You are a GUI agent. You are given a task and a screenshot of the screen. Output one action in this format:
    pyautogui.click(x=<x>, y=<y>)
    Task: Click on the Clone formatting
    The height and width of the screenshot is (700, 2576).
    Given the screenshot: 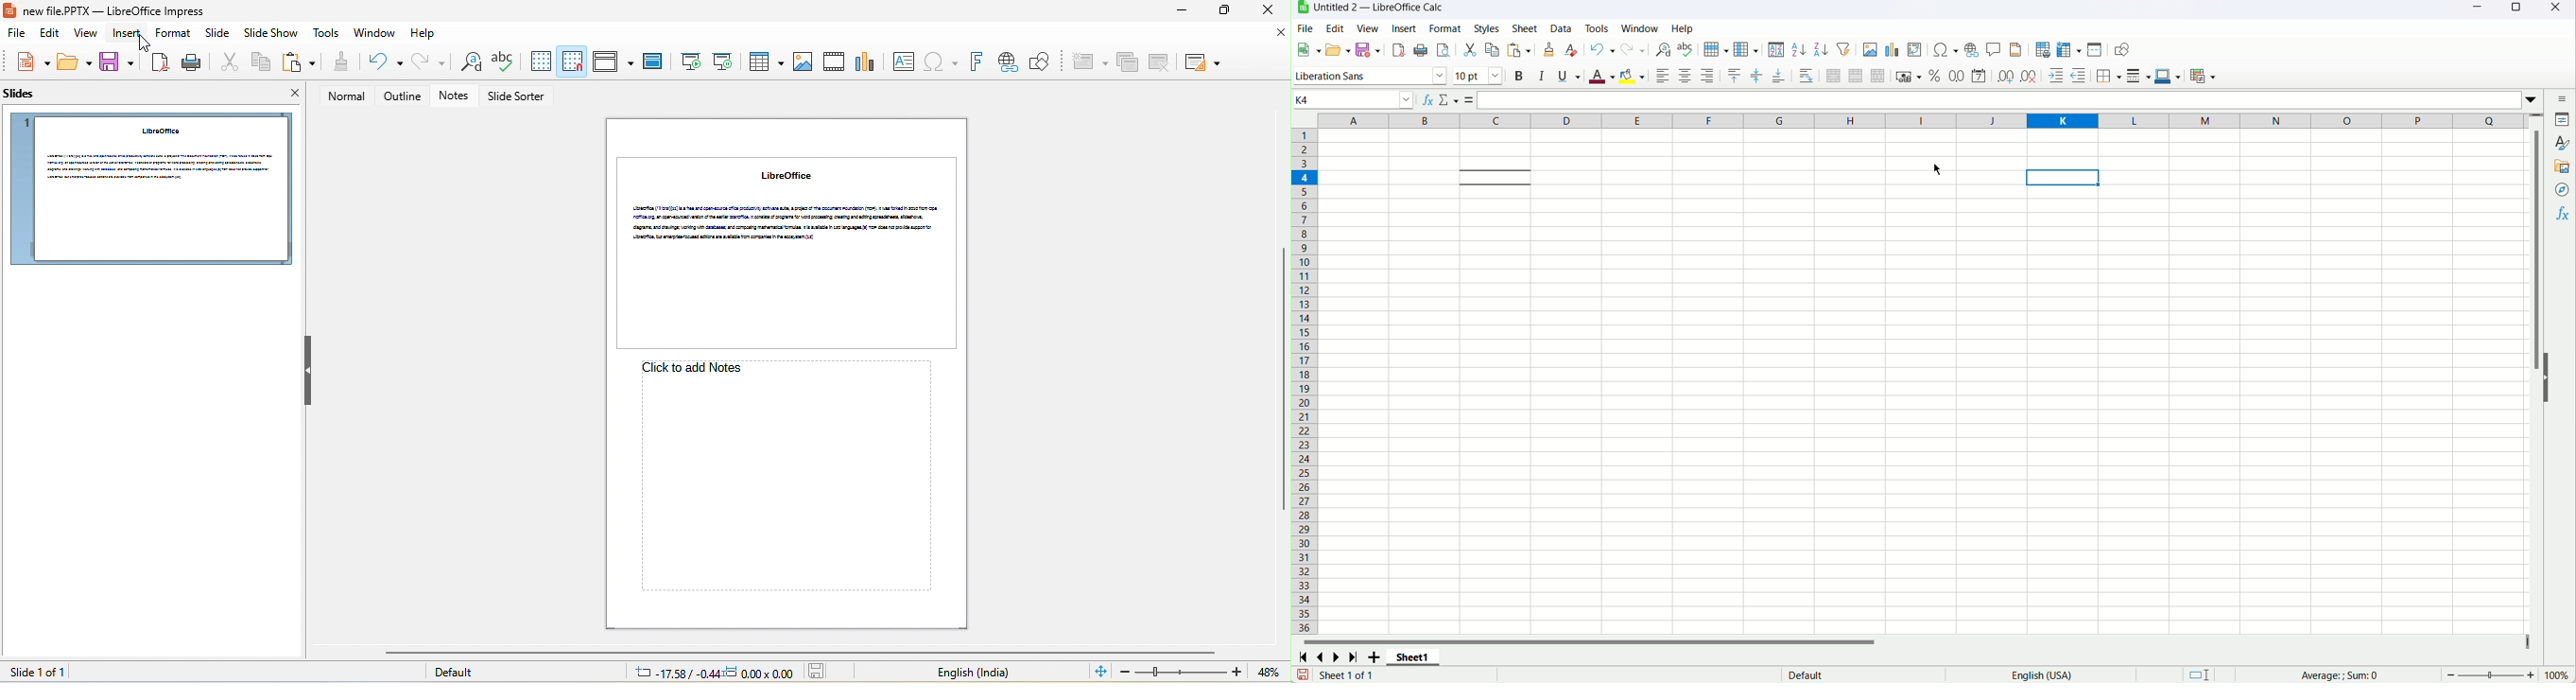 What is the action you would take?
    pyautogui.click(x=1548, y=50)
    